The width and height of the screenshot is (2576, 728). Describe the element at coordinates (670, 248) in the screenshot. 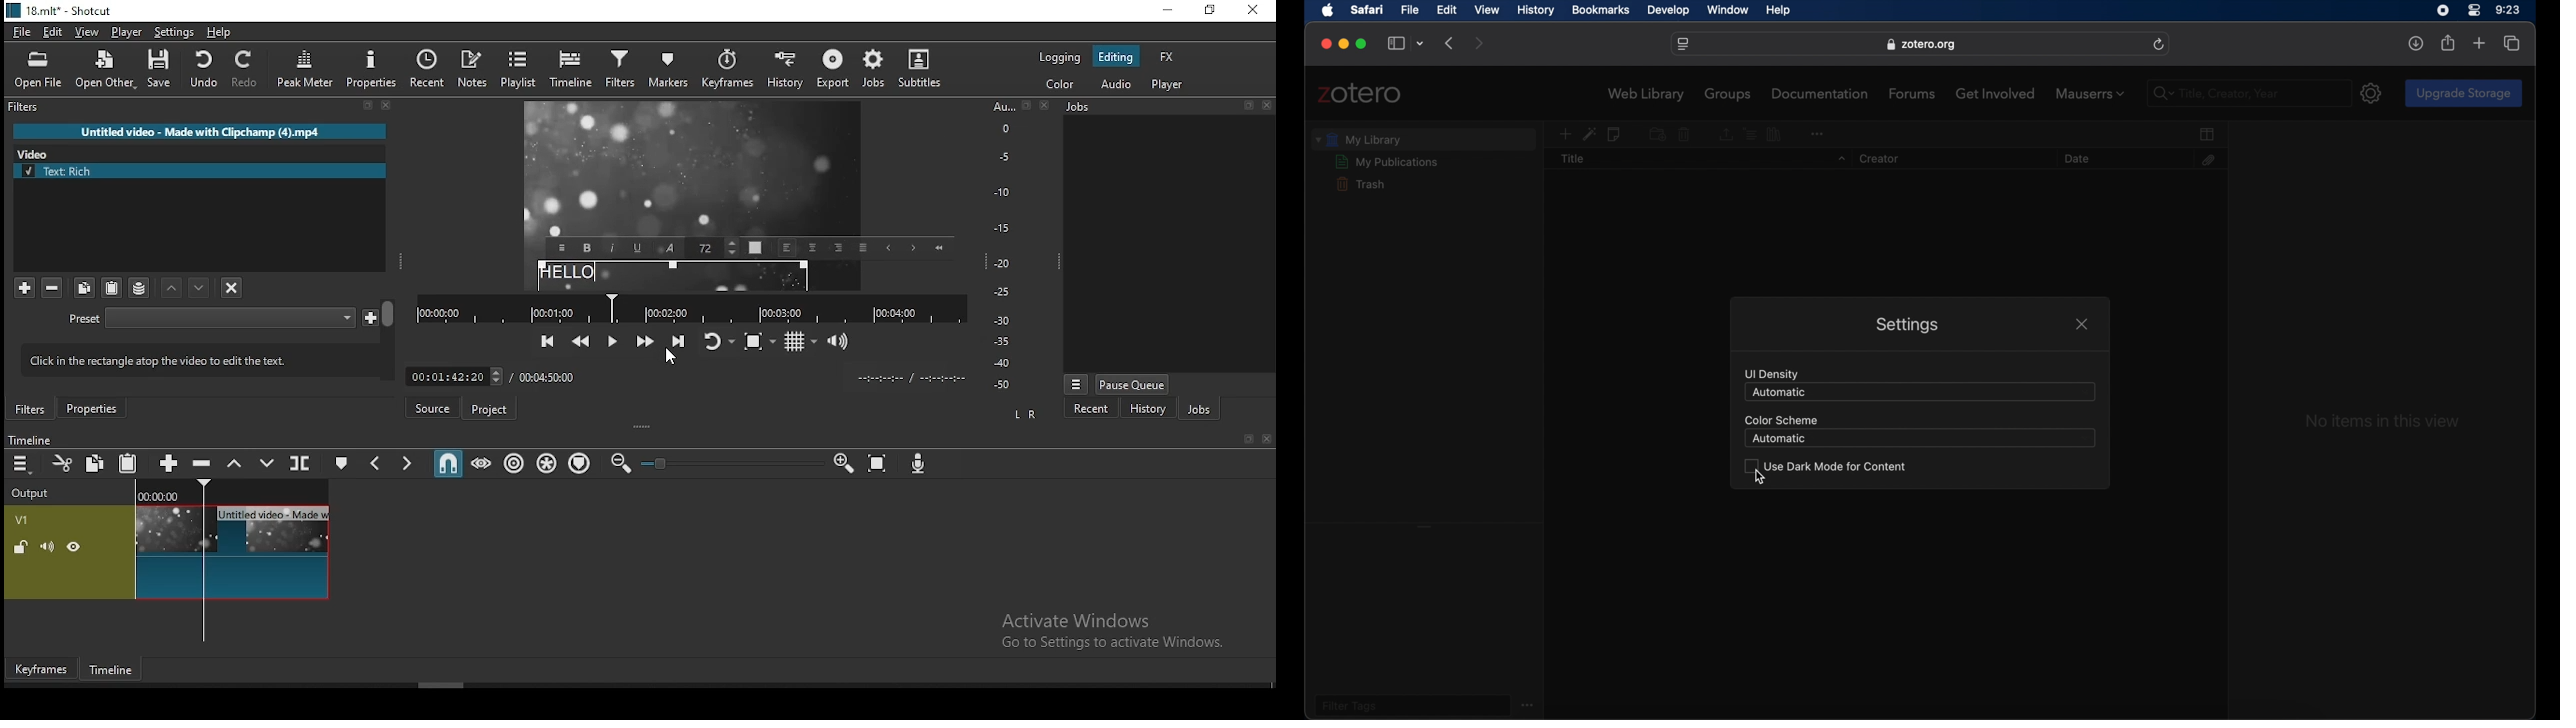

I see `Font Style` at that location.